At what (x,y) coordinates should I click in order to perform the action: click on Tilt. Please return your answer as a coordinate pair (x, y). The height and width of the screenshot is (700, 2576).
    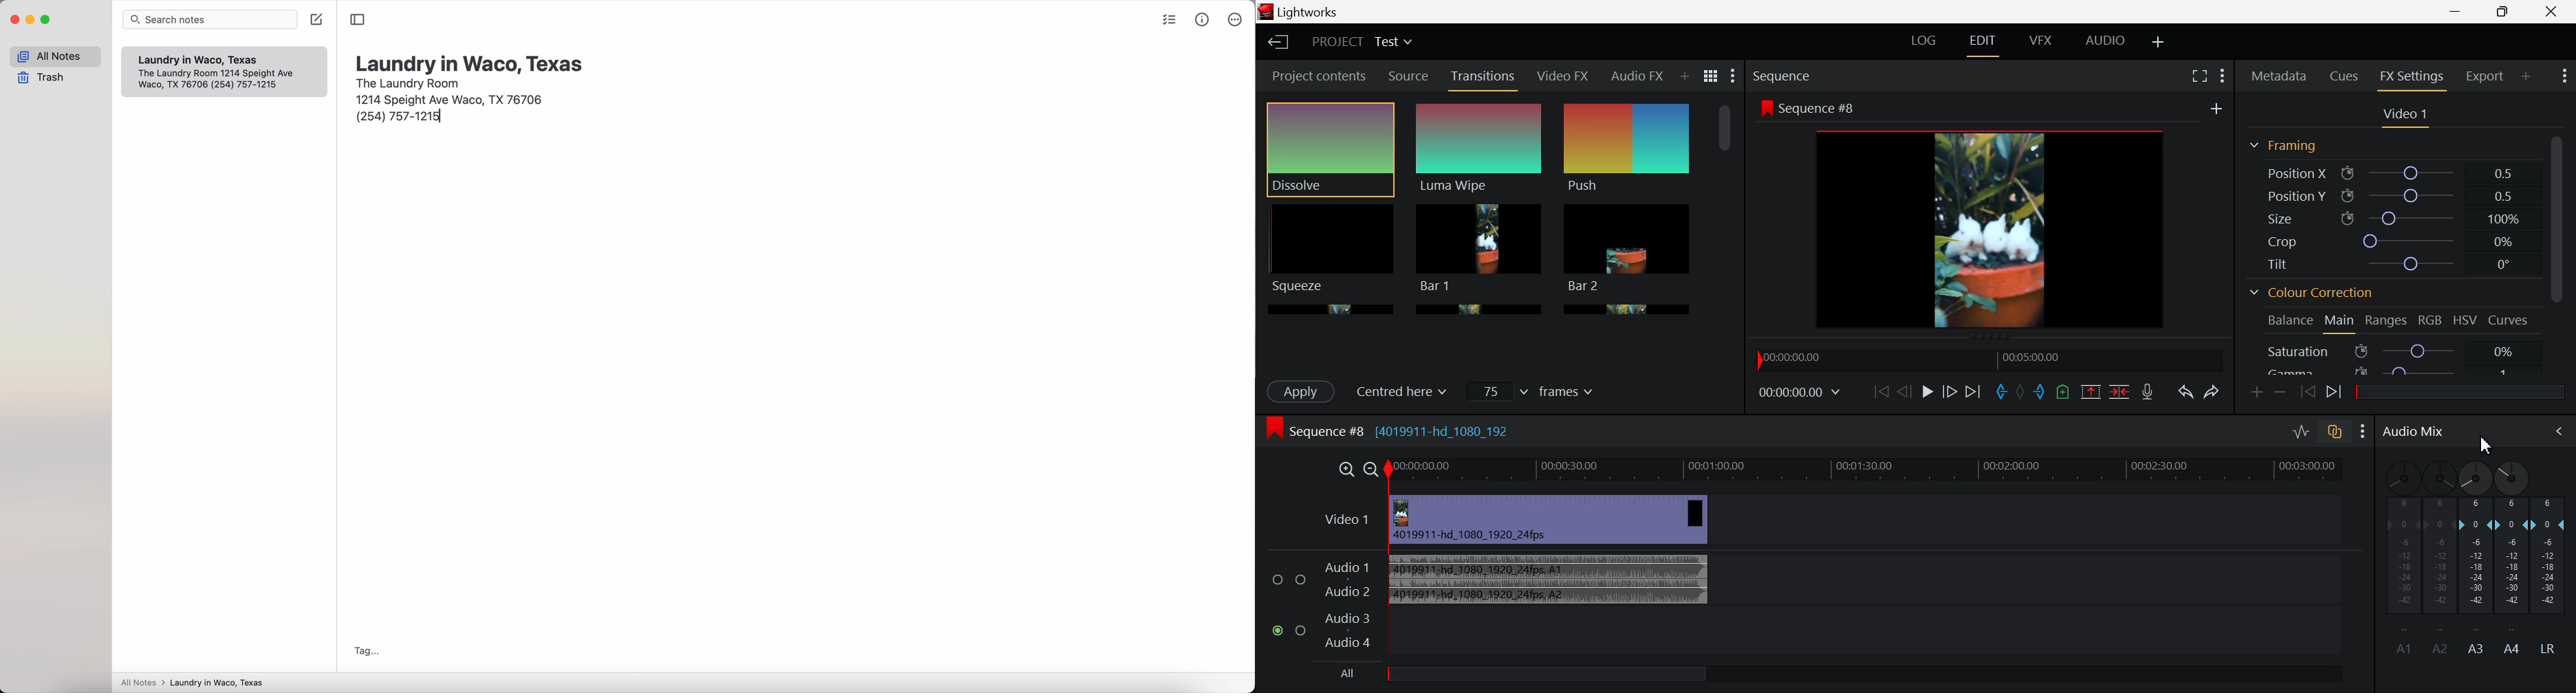
    Looking at the image, I should click on (2390, 265).